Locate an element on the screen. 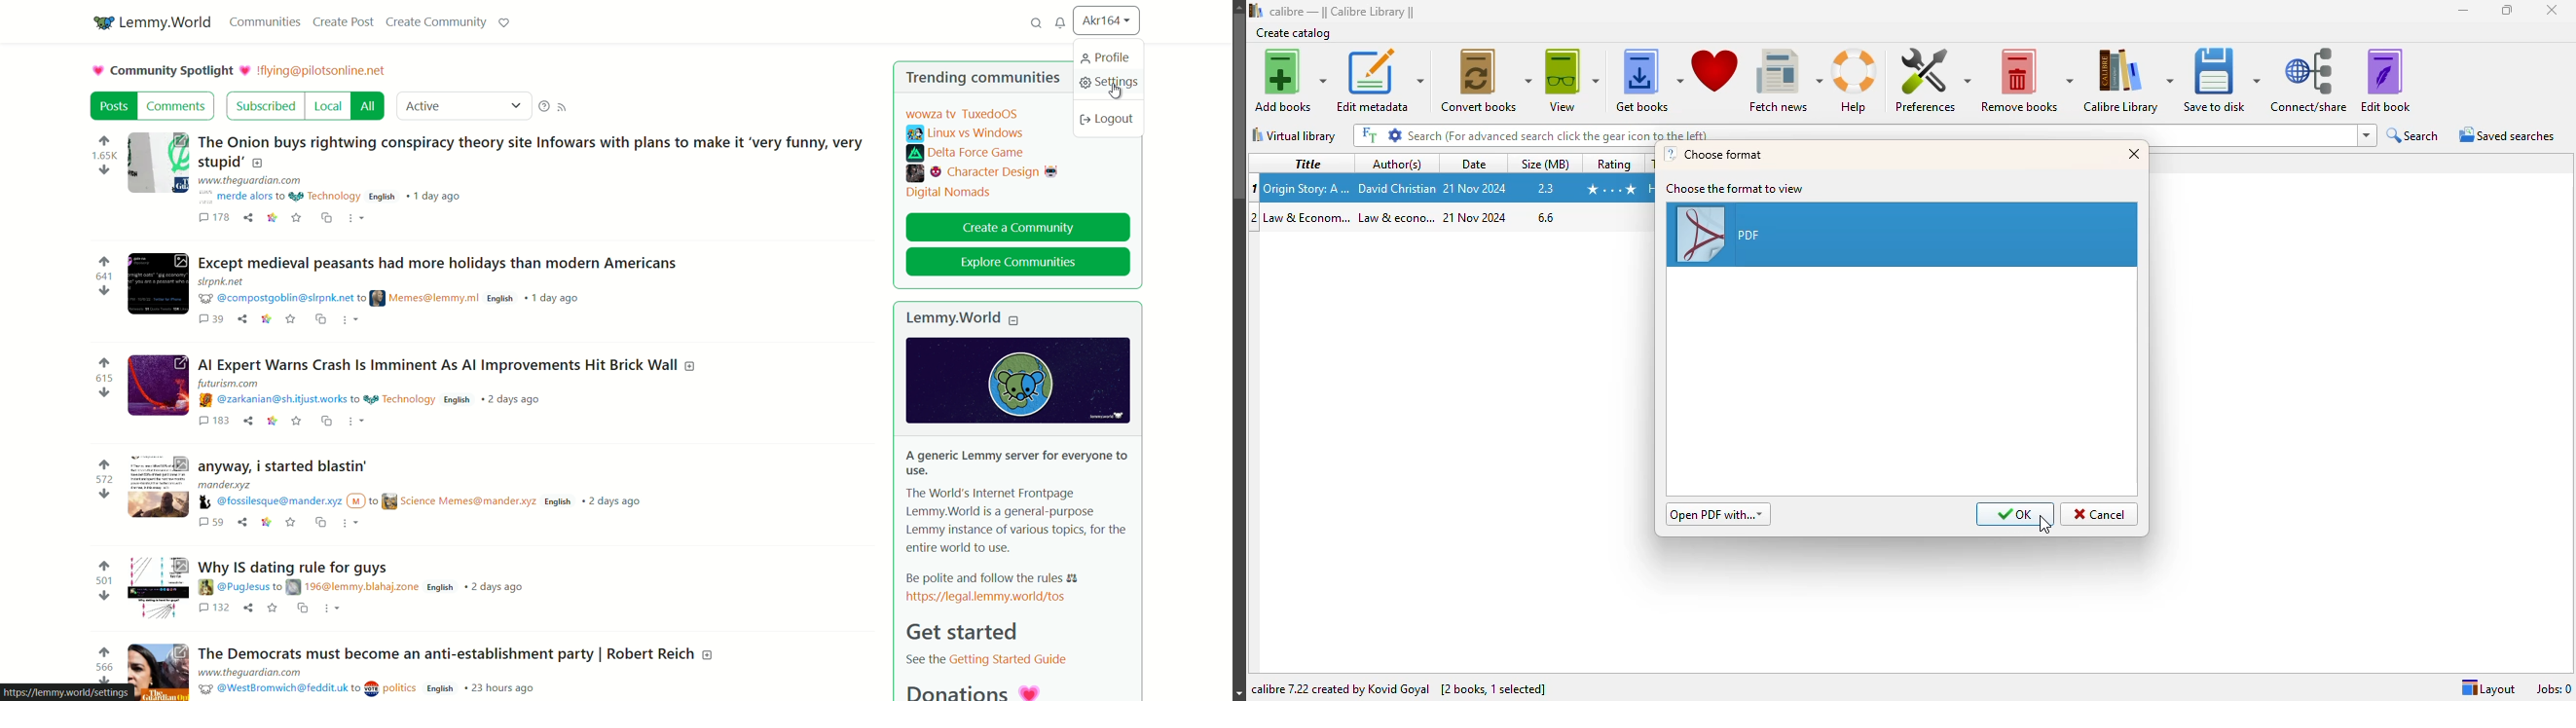 The height and width of the screenshot is (728, 2576). downvote is located at coordinates (104, 290).